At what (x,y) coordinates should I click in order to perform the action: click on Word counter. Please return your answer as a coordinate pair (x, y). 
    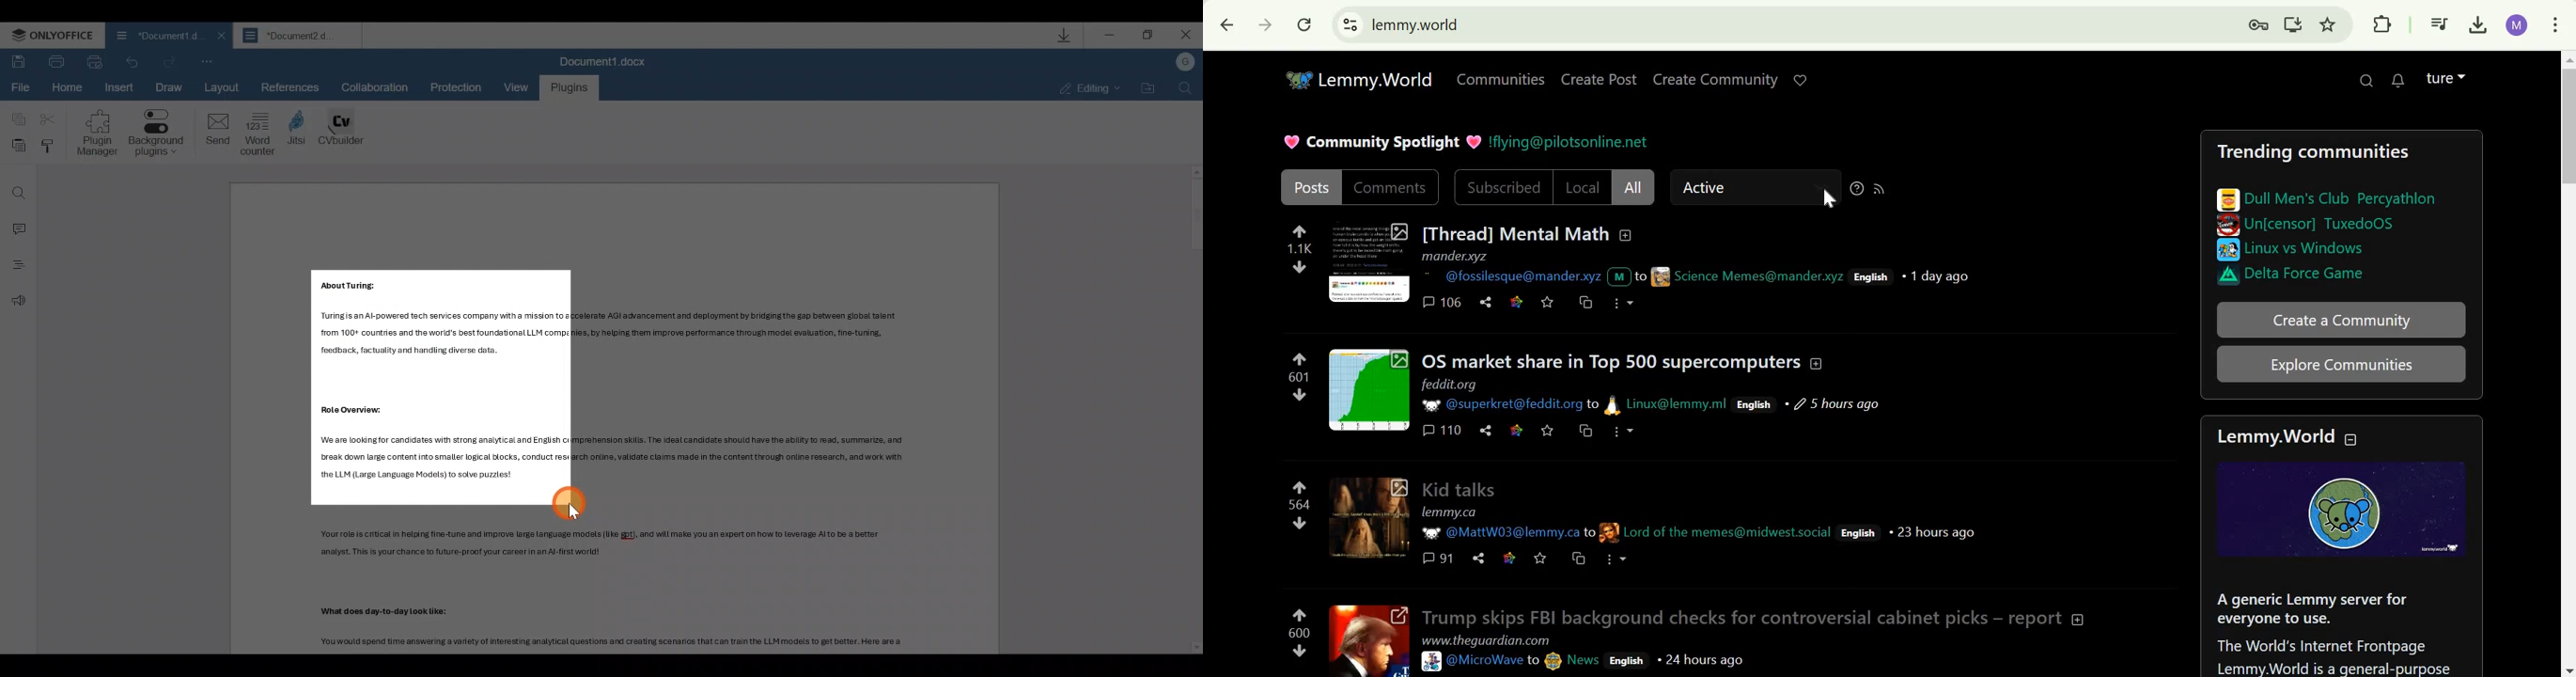
    Looking at the image, I should click on (258, 133).